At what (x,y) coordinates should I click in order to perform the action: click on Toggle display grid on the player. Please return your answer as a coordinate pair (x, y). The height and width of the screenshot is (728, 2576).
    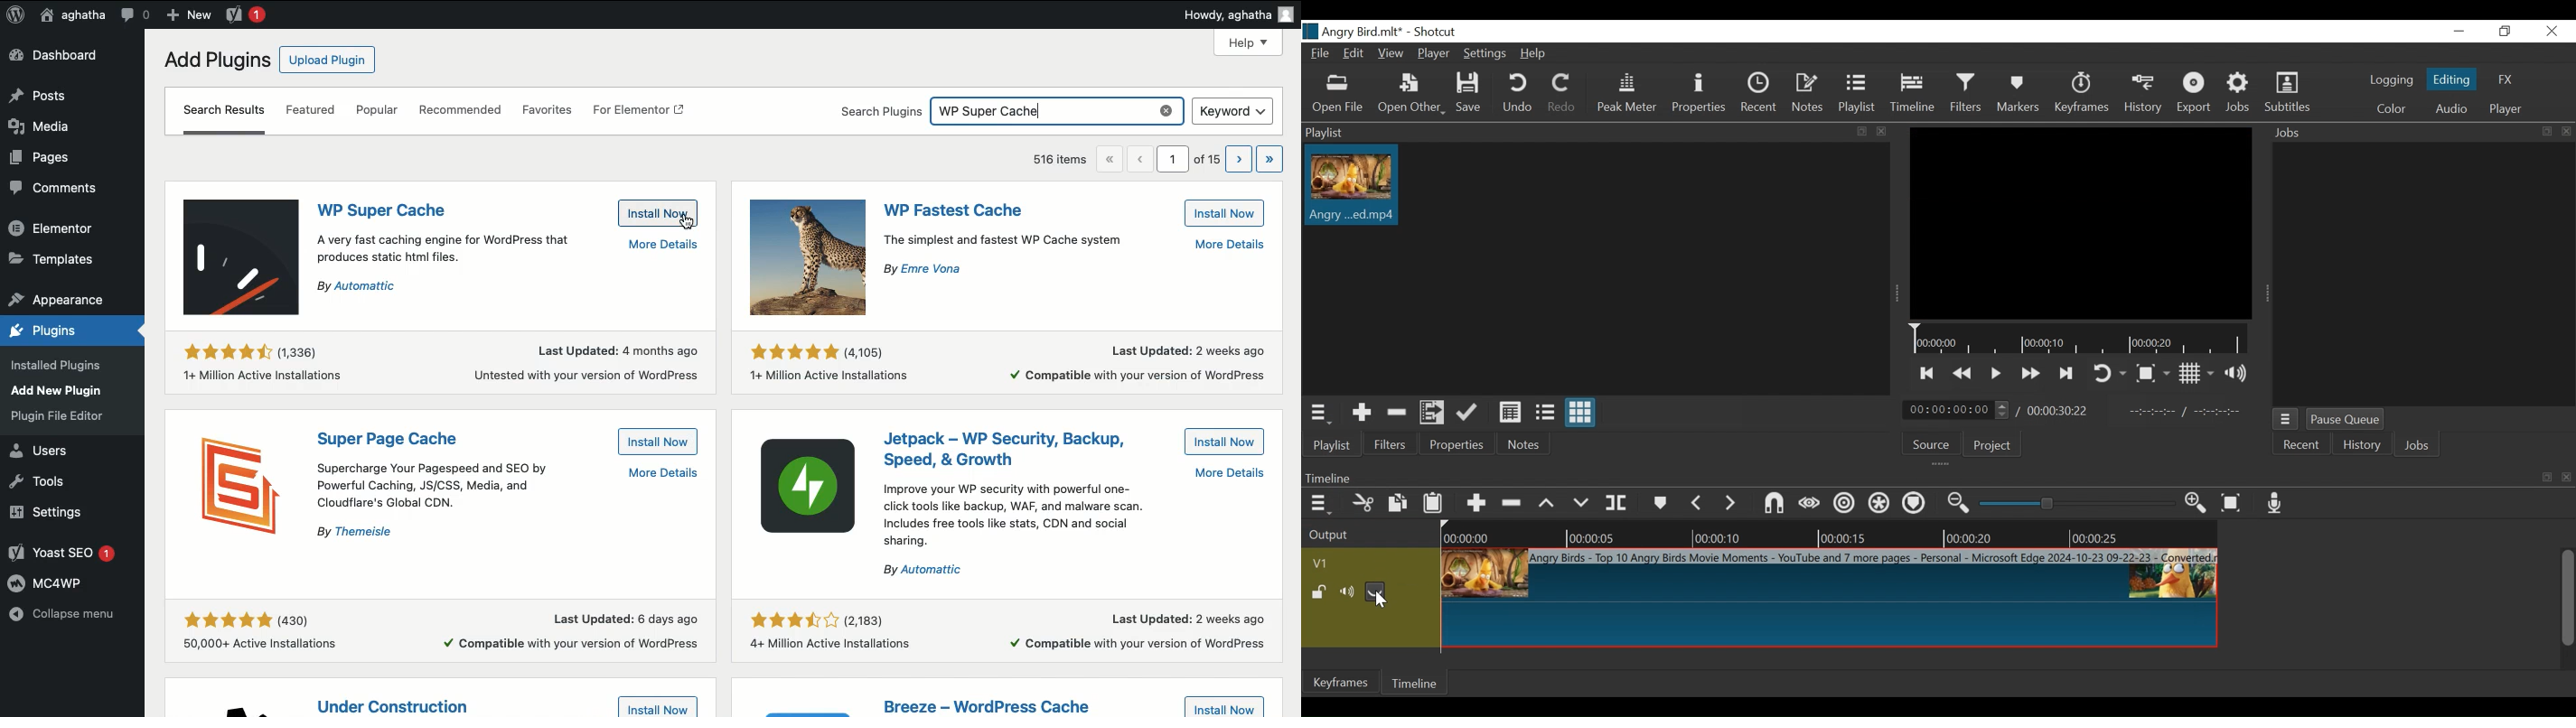
    Looking at the image, I should click on (2197, 373).